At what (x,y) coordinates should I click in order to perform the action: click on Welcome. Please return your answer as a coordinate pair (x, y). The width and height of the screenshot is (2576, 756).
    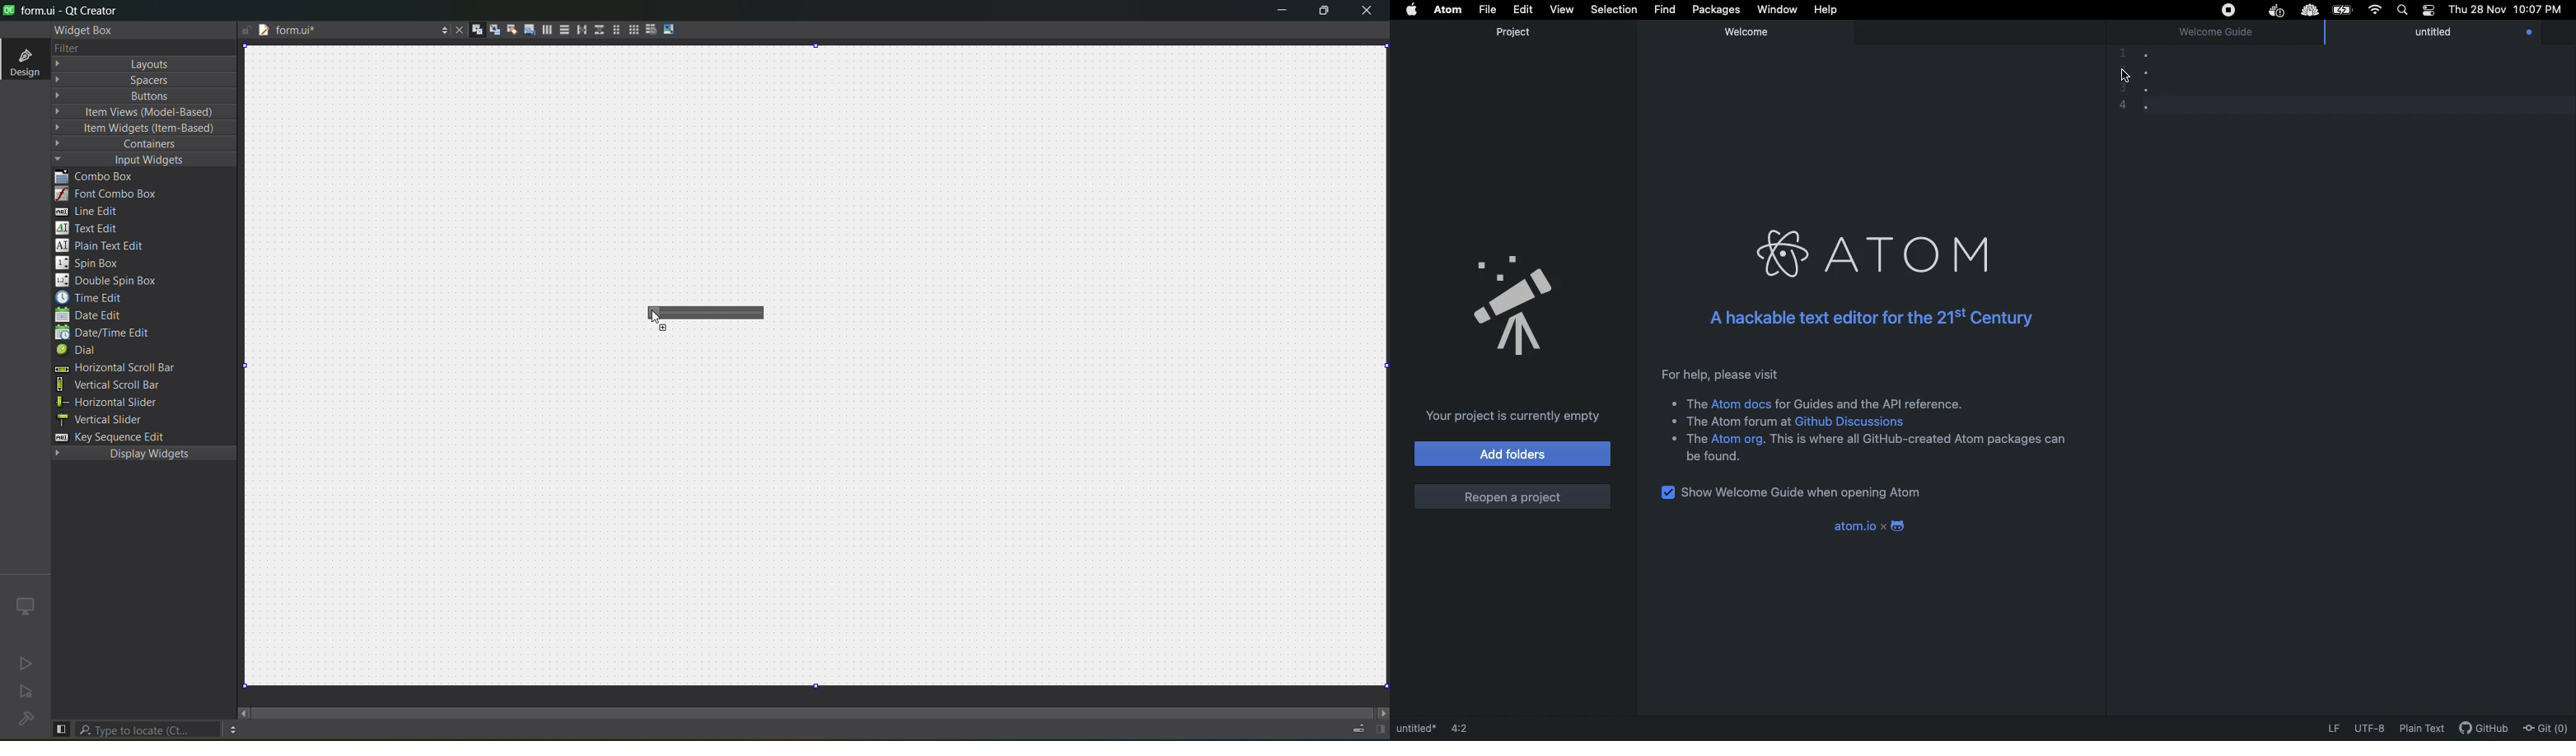
    Looking at the image, I should click on (1750, 31).